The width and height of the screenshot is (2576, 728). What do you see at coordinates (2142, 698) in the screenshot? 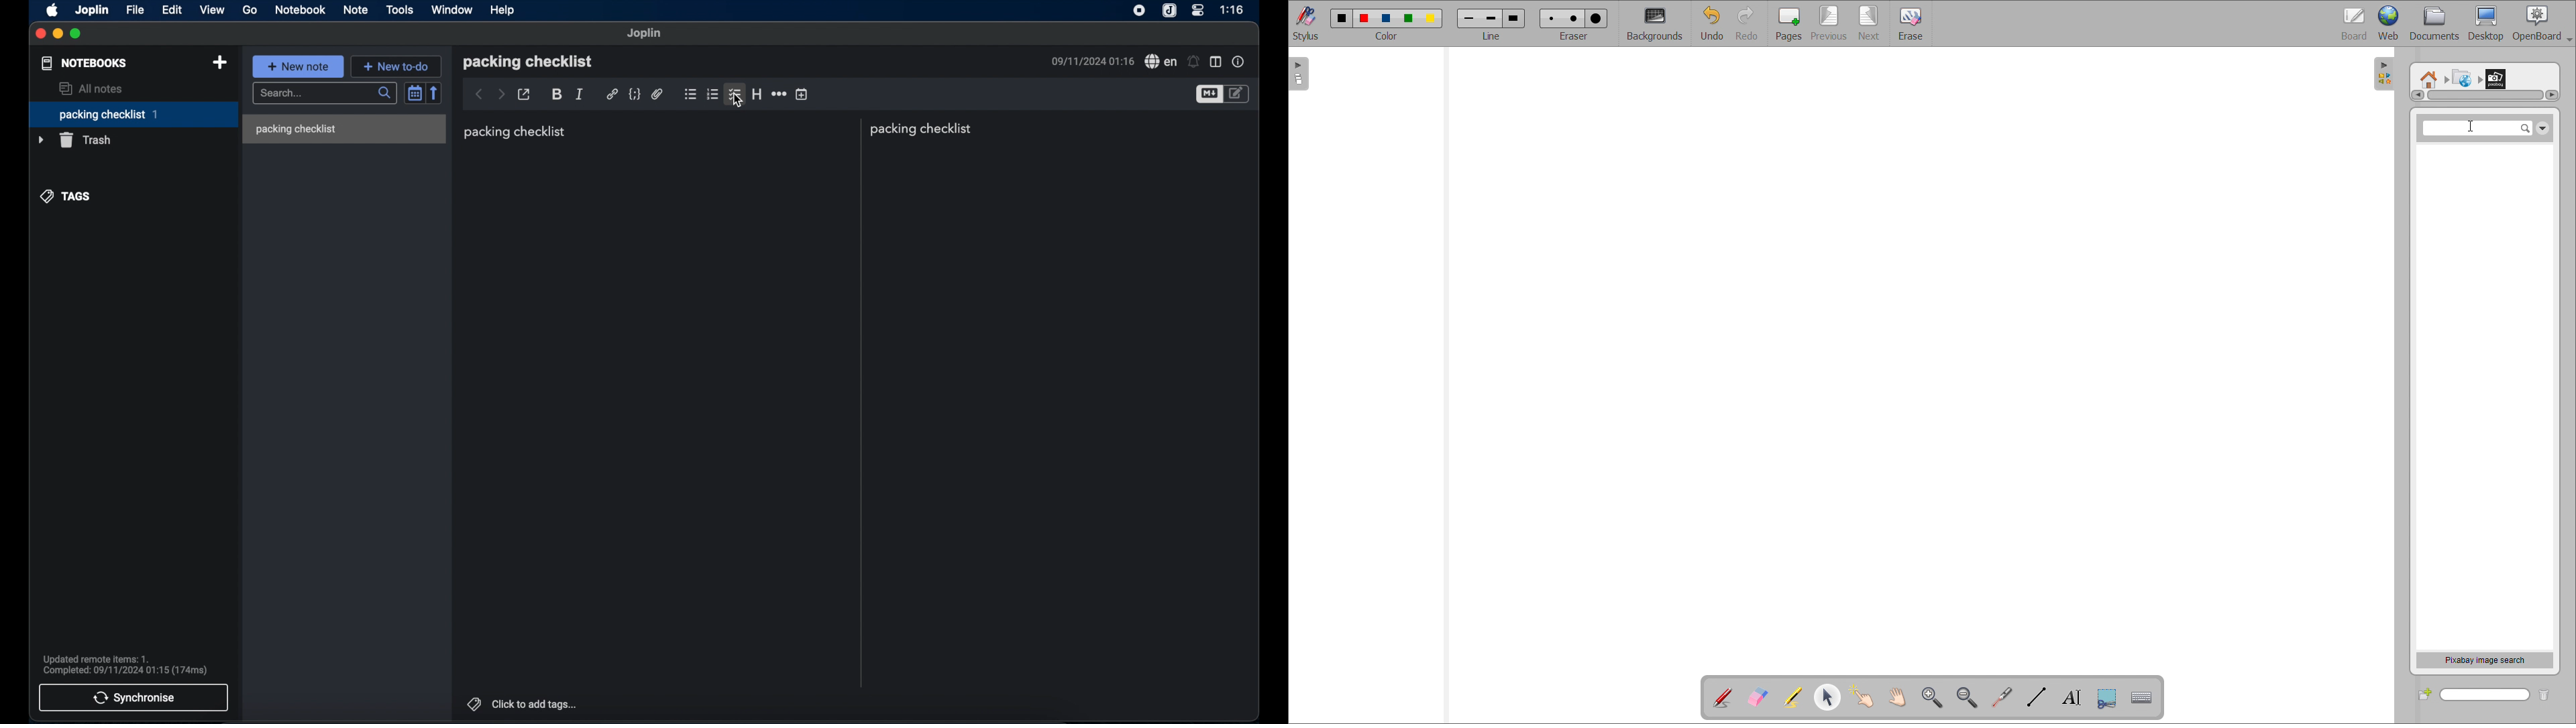
I see `virtual keyboard` at bounding box center [2142, 698].